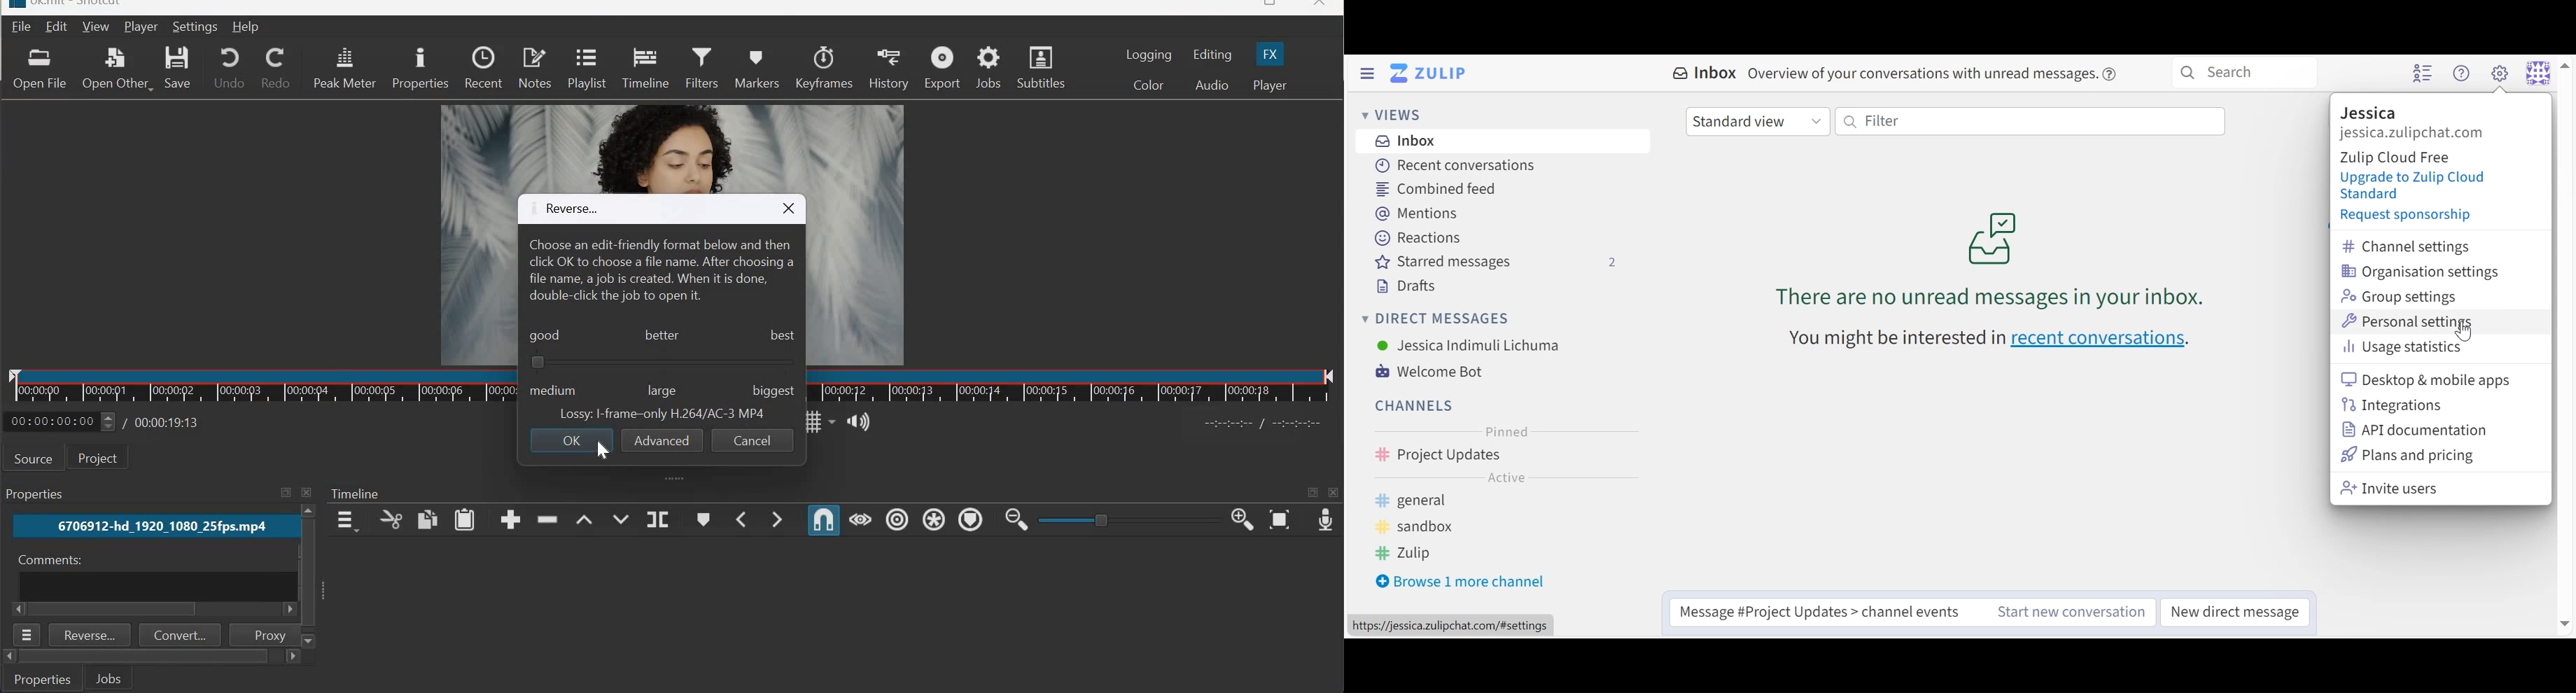 This screenshot has height=700, width=2576. What do you see at coordinates (1440, 188) in the screenshot?
I see `Combined Feed` at bounding box center [1440, 188].